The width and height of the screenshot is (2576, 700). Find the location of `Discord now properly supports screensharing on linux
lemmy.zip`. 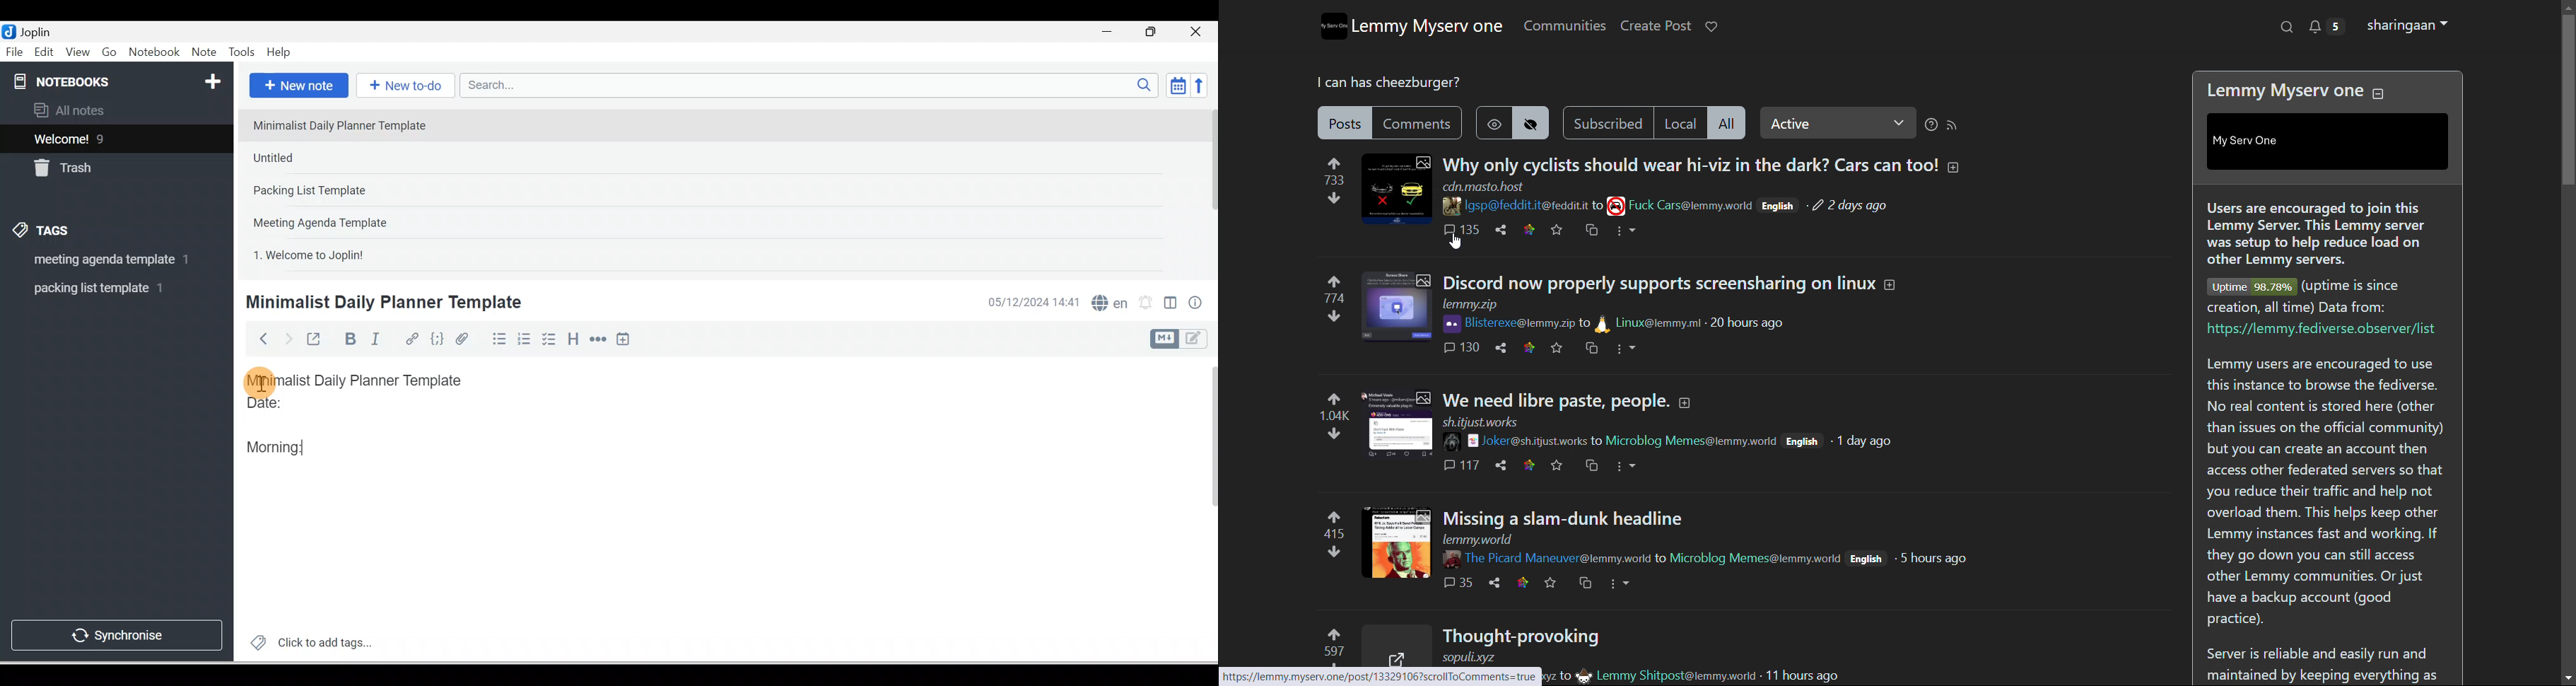

Discord now properly supports screensharing on linux
lemmy.zip is located at coordinates (1658, 293).